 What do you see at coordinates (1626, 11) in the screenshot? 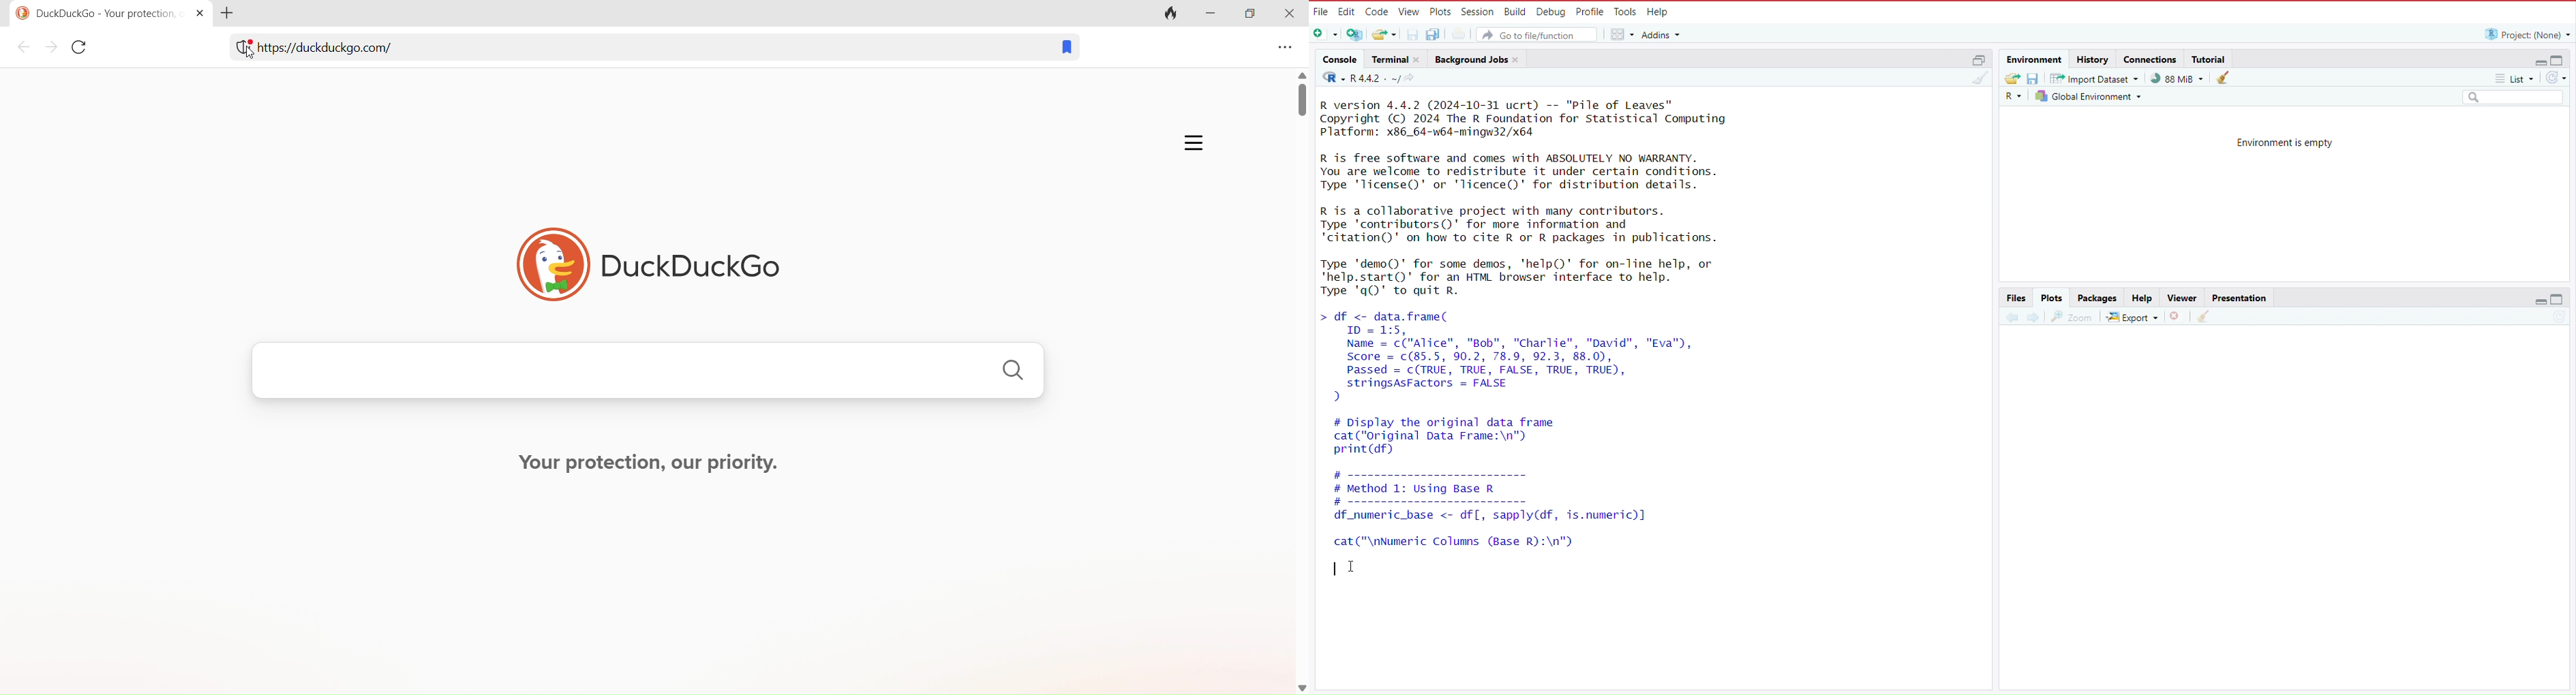
I see `Tools` at bounding box center [1626, 11].